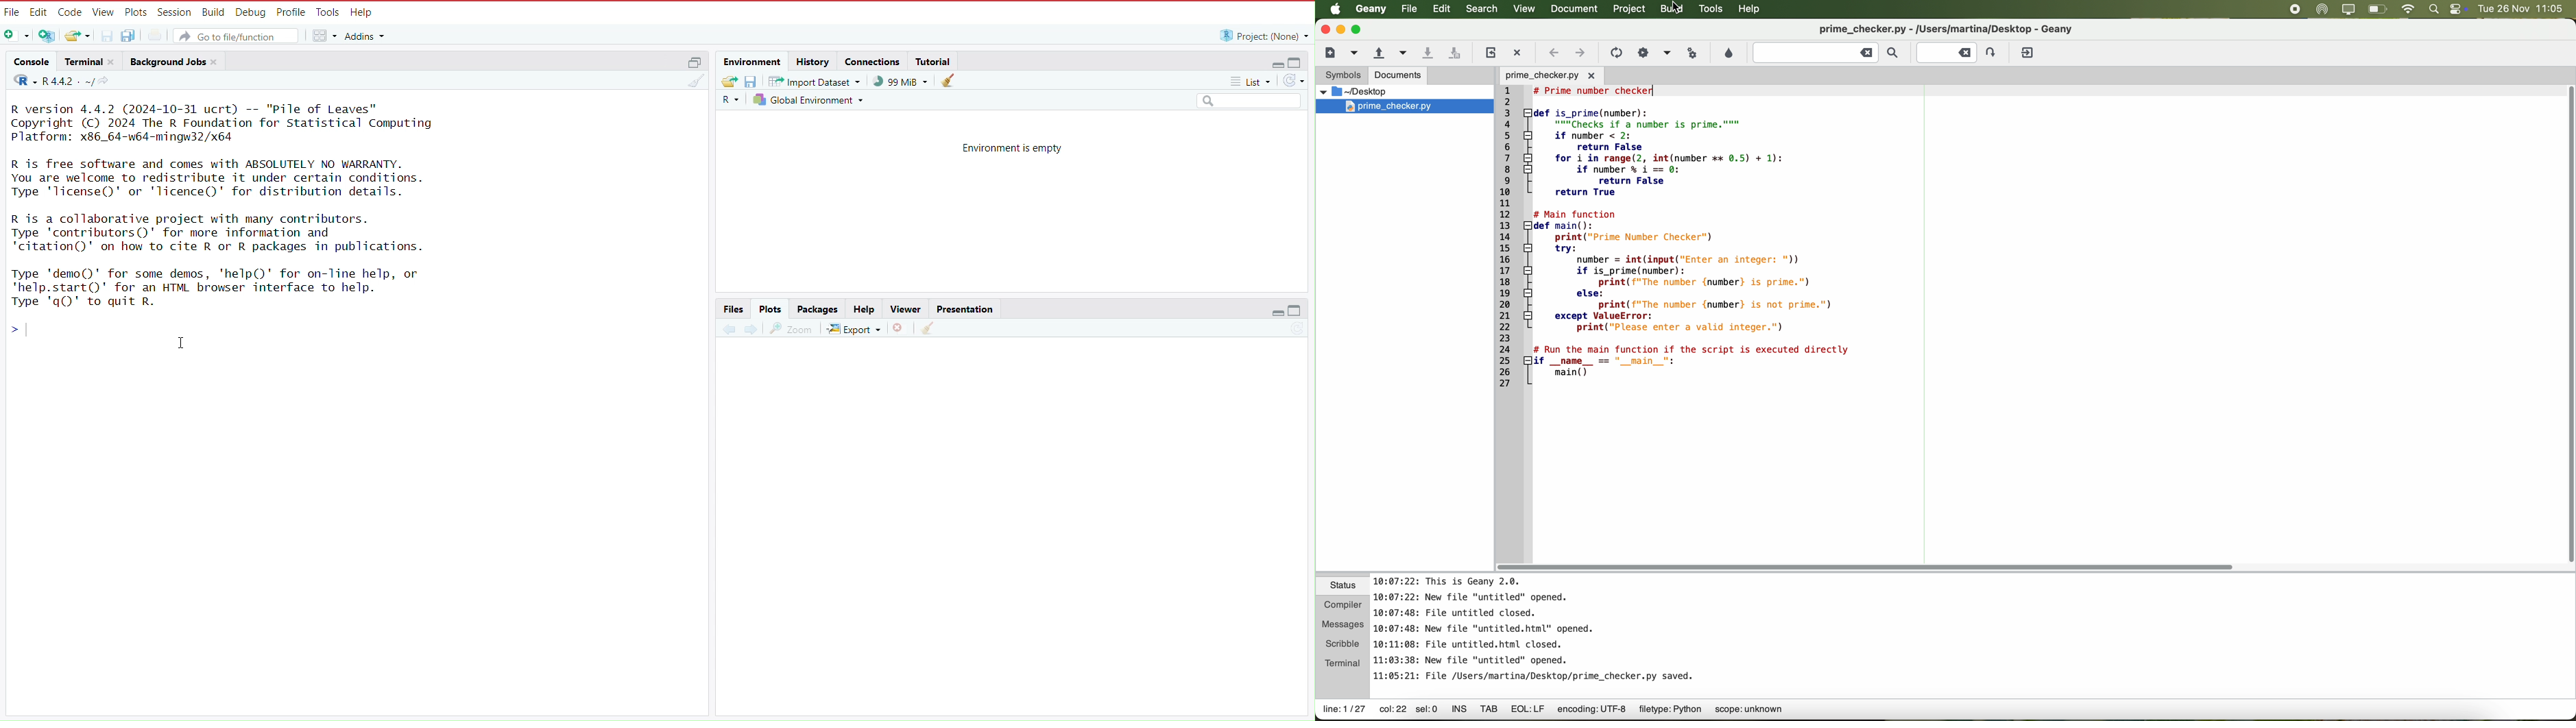 Image resolution: width=2576 pixels, height=728 pixels. What do you see at coordinates (854, 329) in the screenshot?
I see `export` at bounding box center [854, 329].